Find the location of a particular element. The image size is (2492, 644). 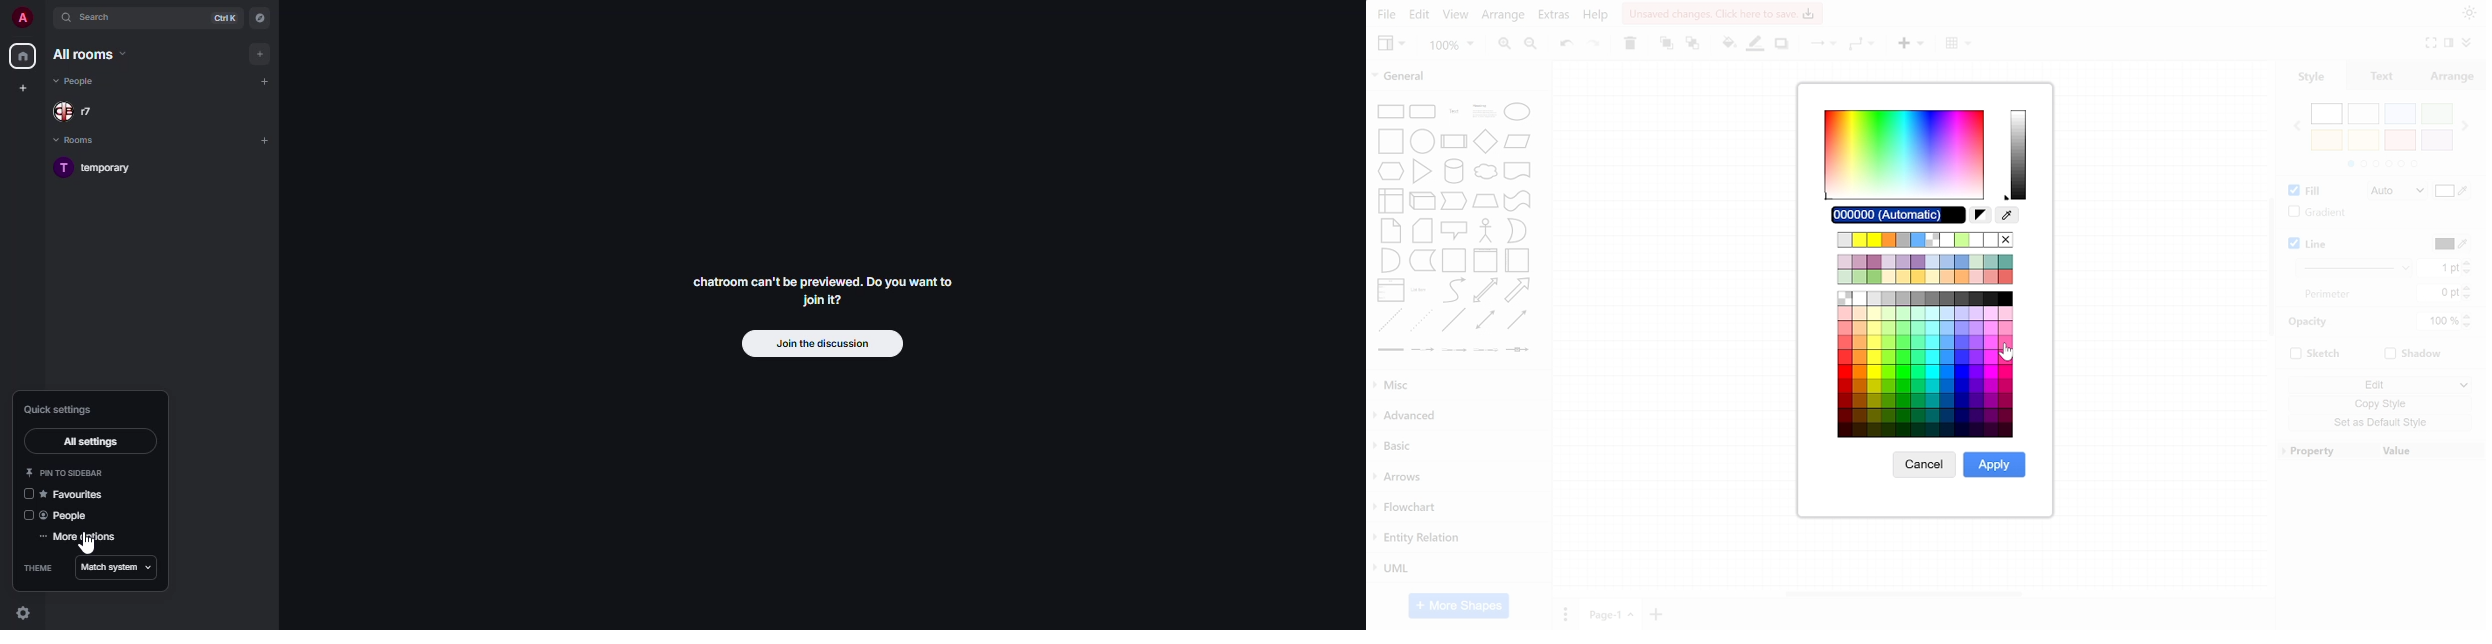

All colors is located at coordinates (1923, 363).